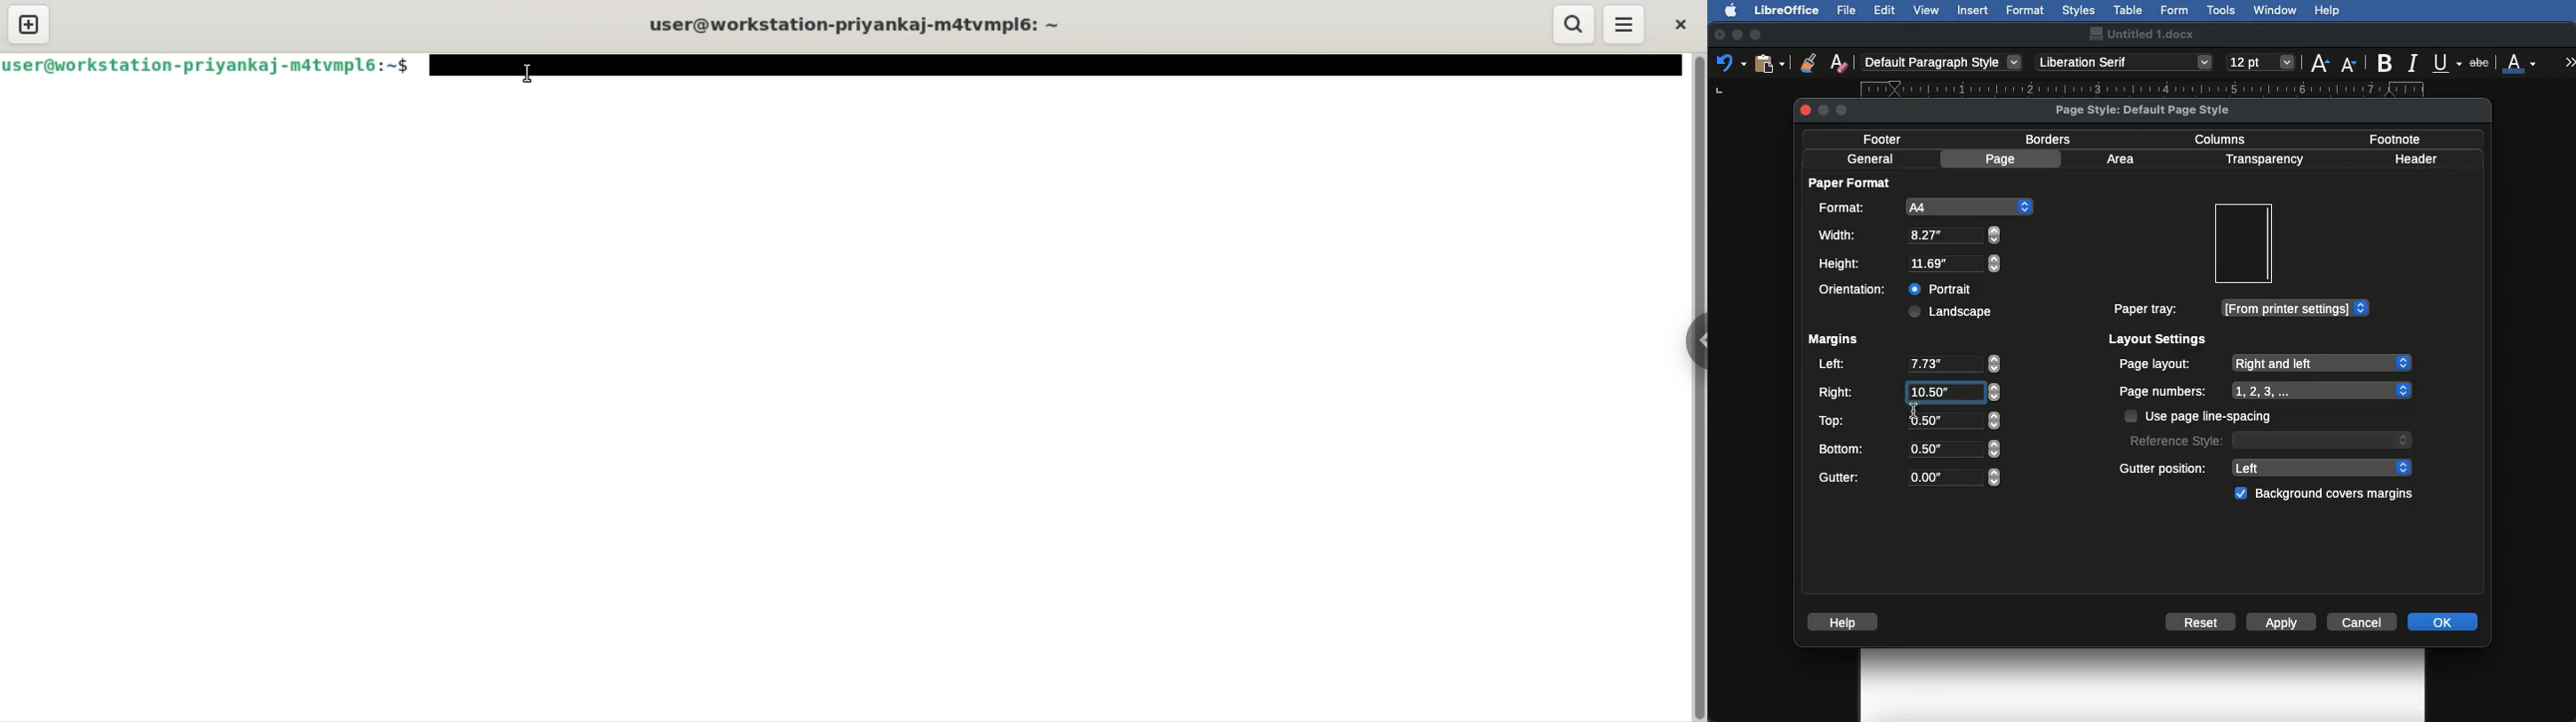  What do you see at coordinates (2263, 160) in the screenshot?
I see `Transparency` at bounding box center [2263, 160].